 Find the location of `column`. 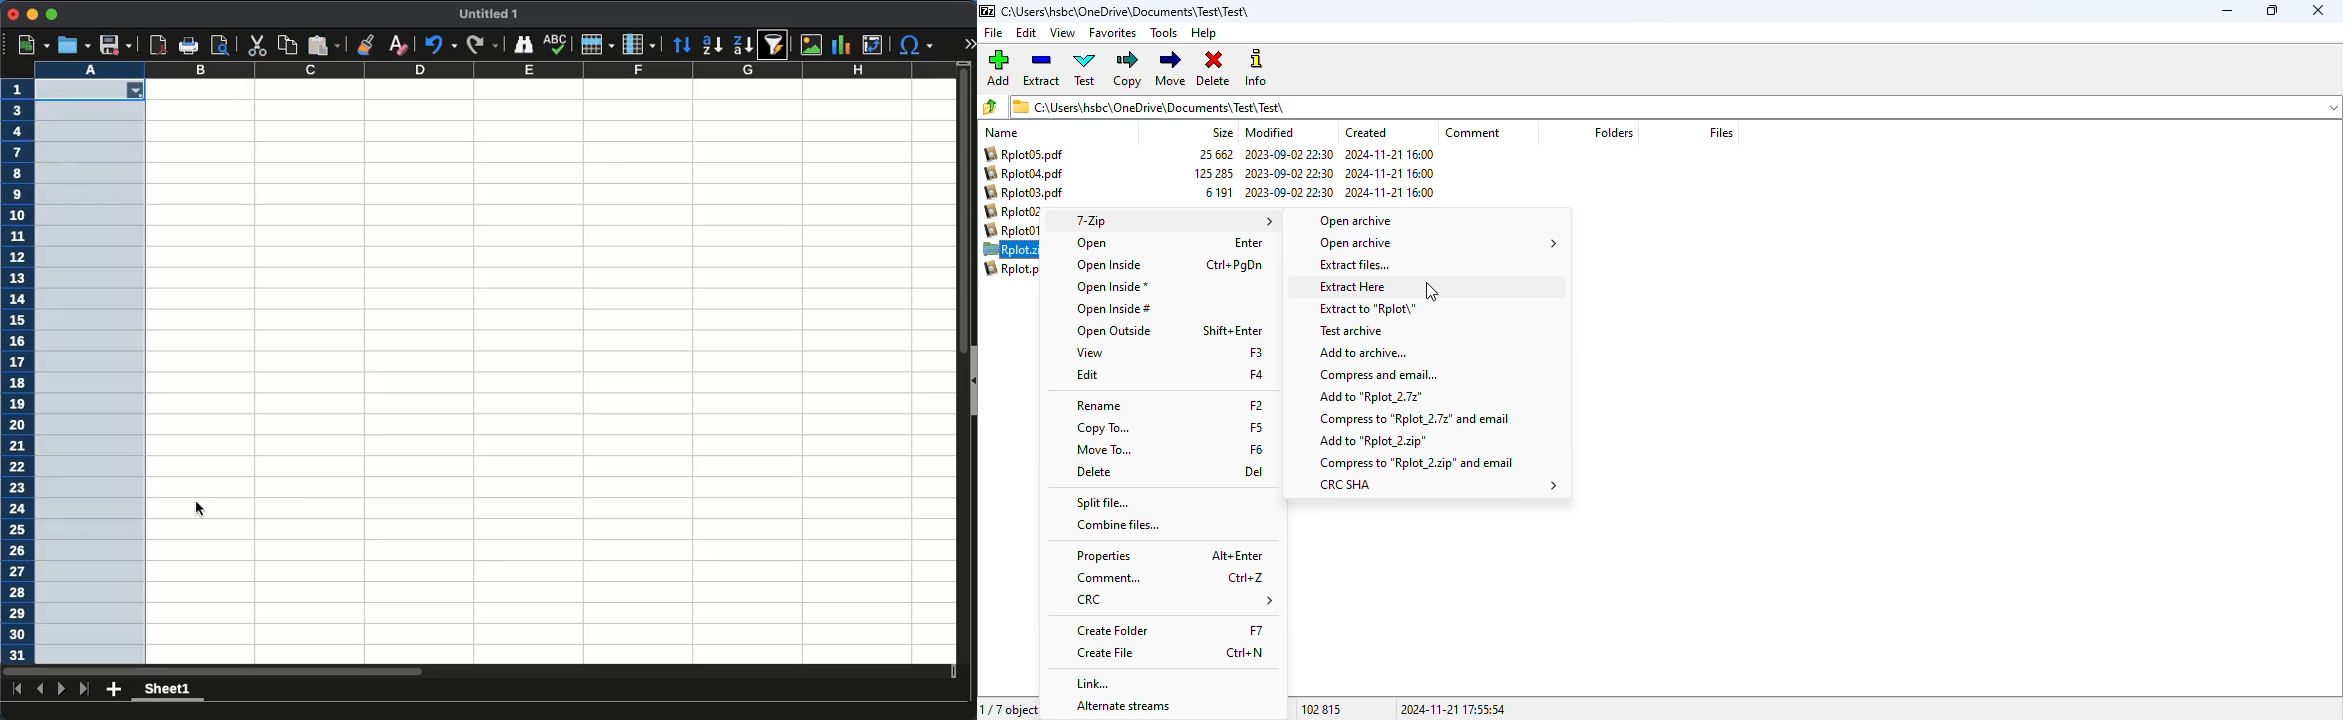

column is located at coordinates (639, 43).